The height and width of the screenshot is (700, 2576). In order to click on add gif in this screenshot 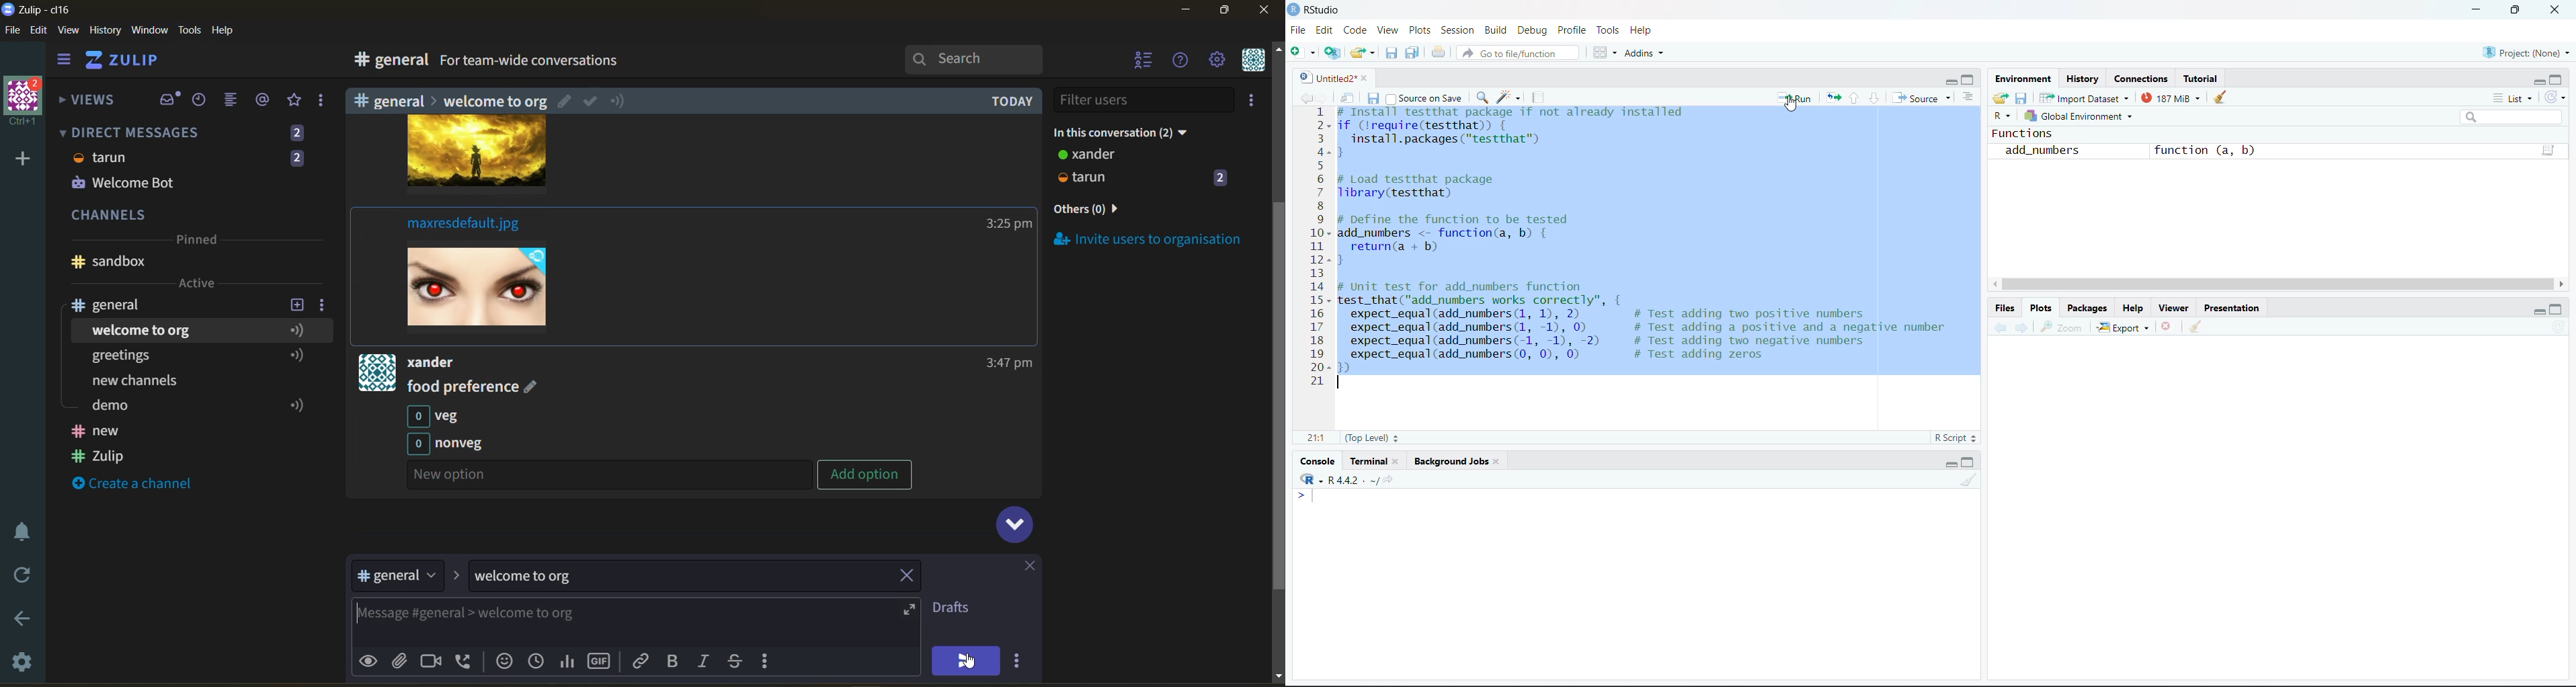, I will do `click(602, 660)`.